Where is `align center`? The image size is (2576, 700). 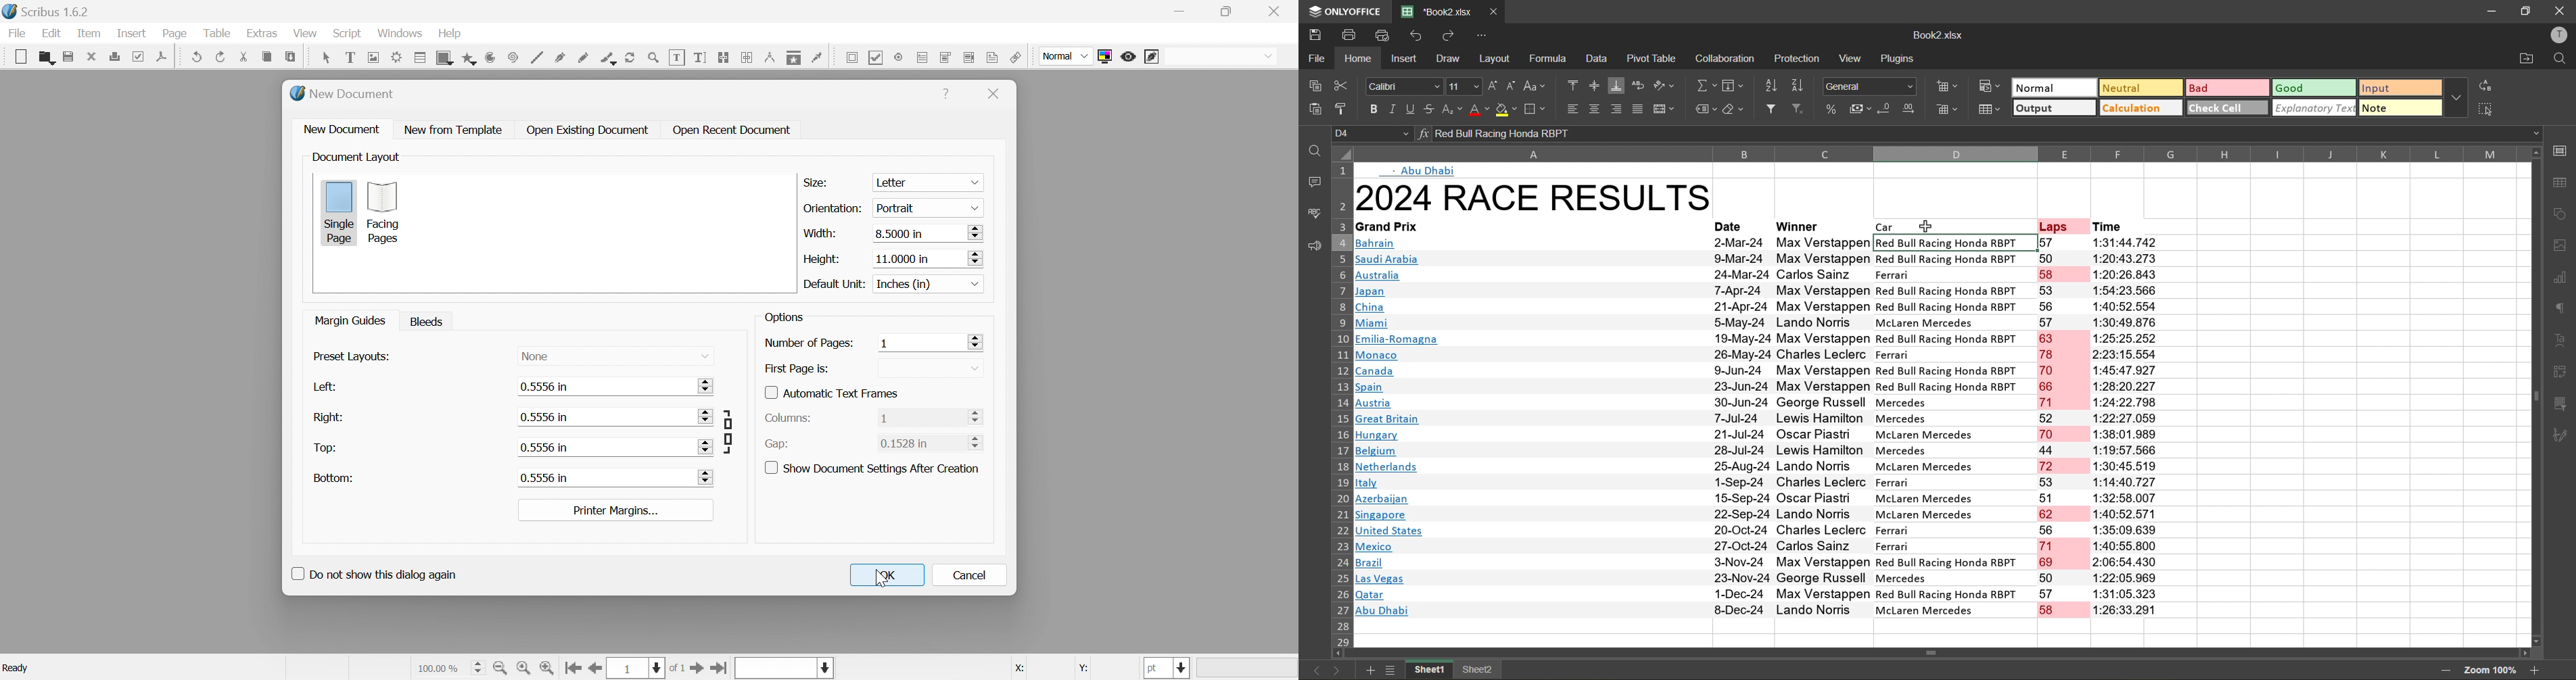 align center is located at coordinates (1597, 108).